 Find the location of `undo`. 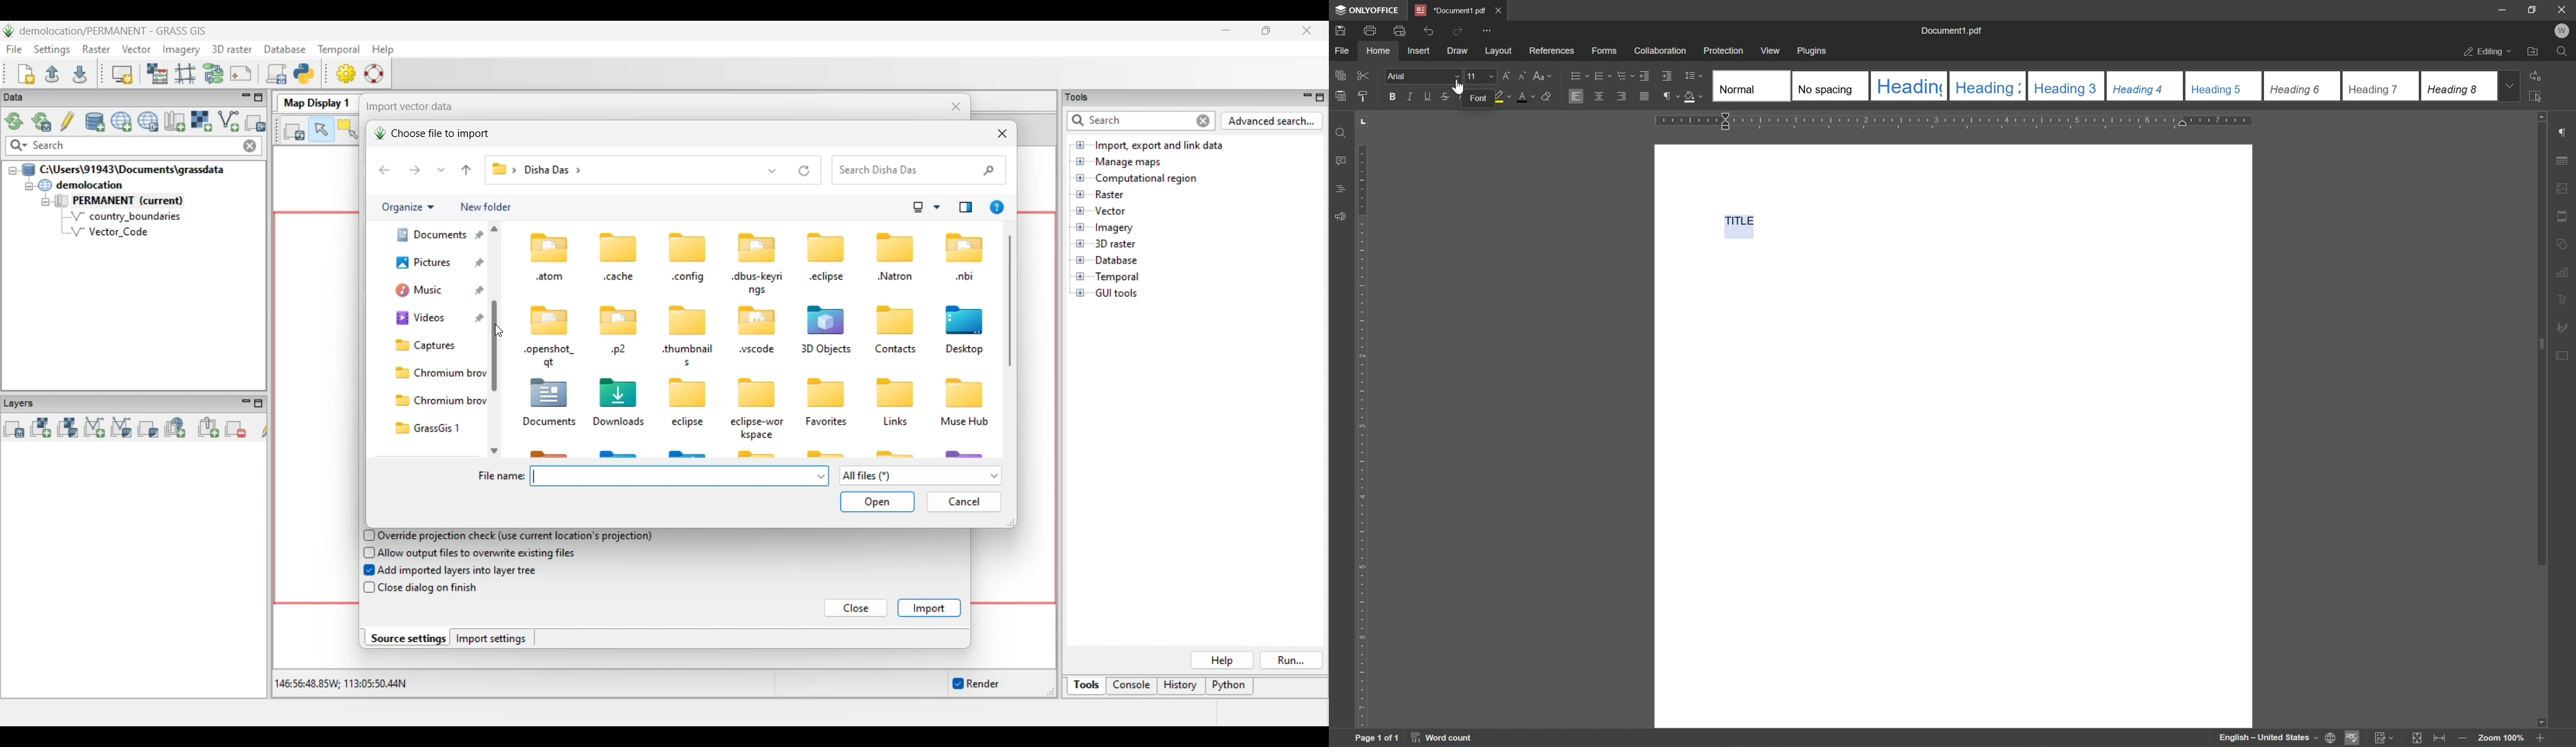

undo is located at coordinates (1429, 32).